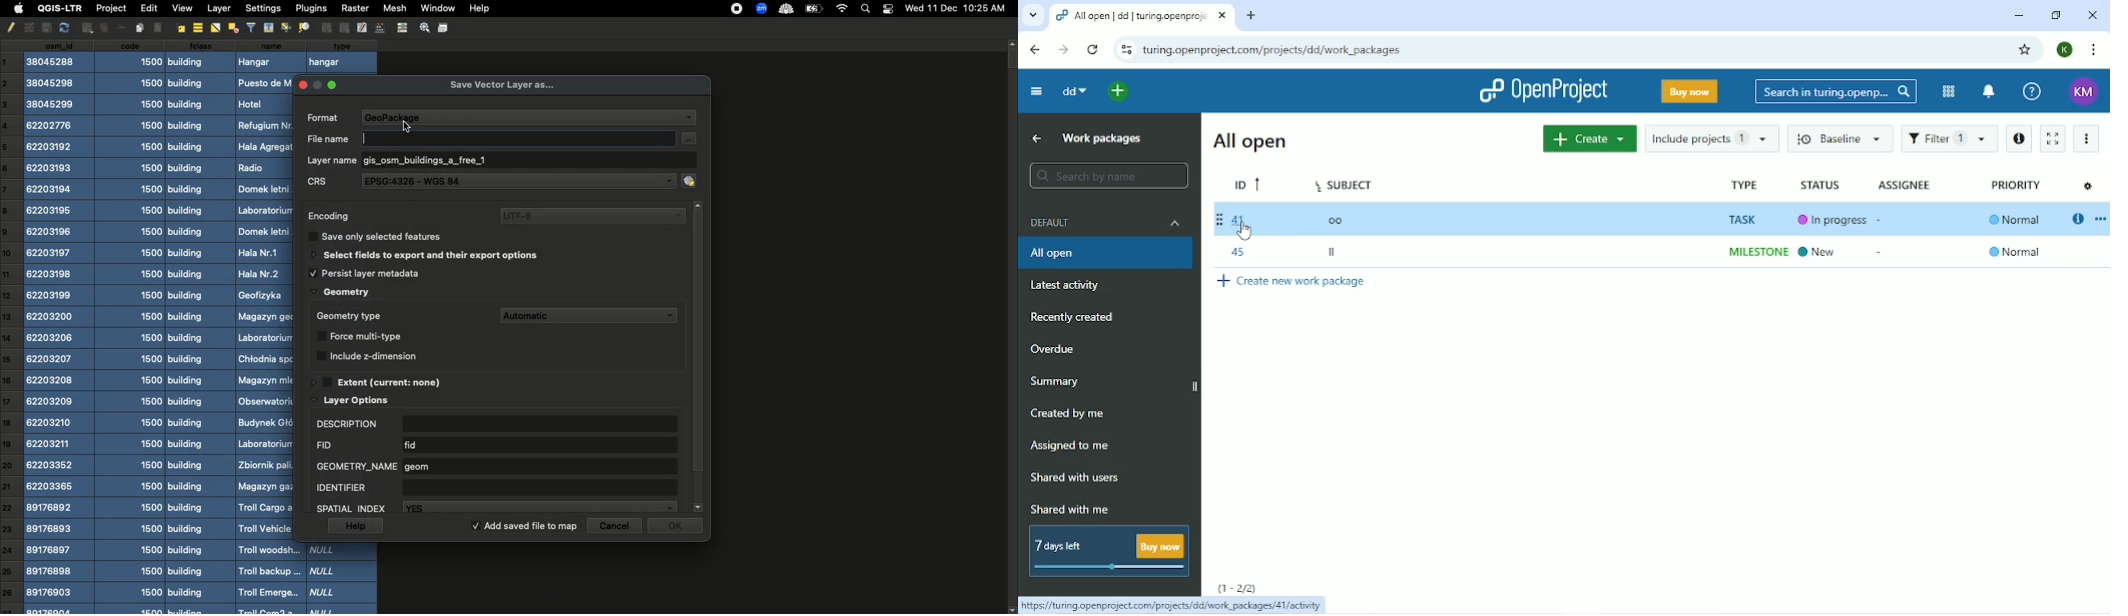  Describe the element at coordinates (1178, 93) in the screenshot. I see `Open quicka add menu` at that location.